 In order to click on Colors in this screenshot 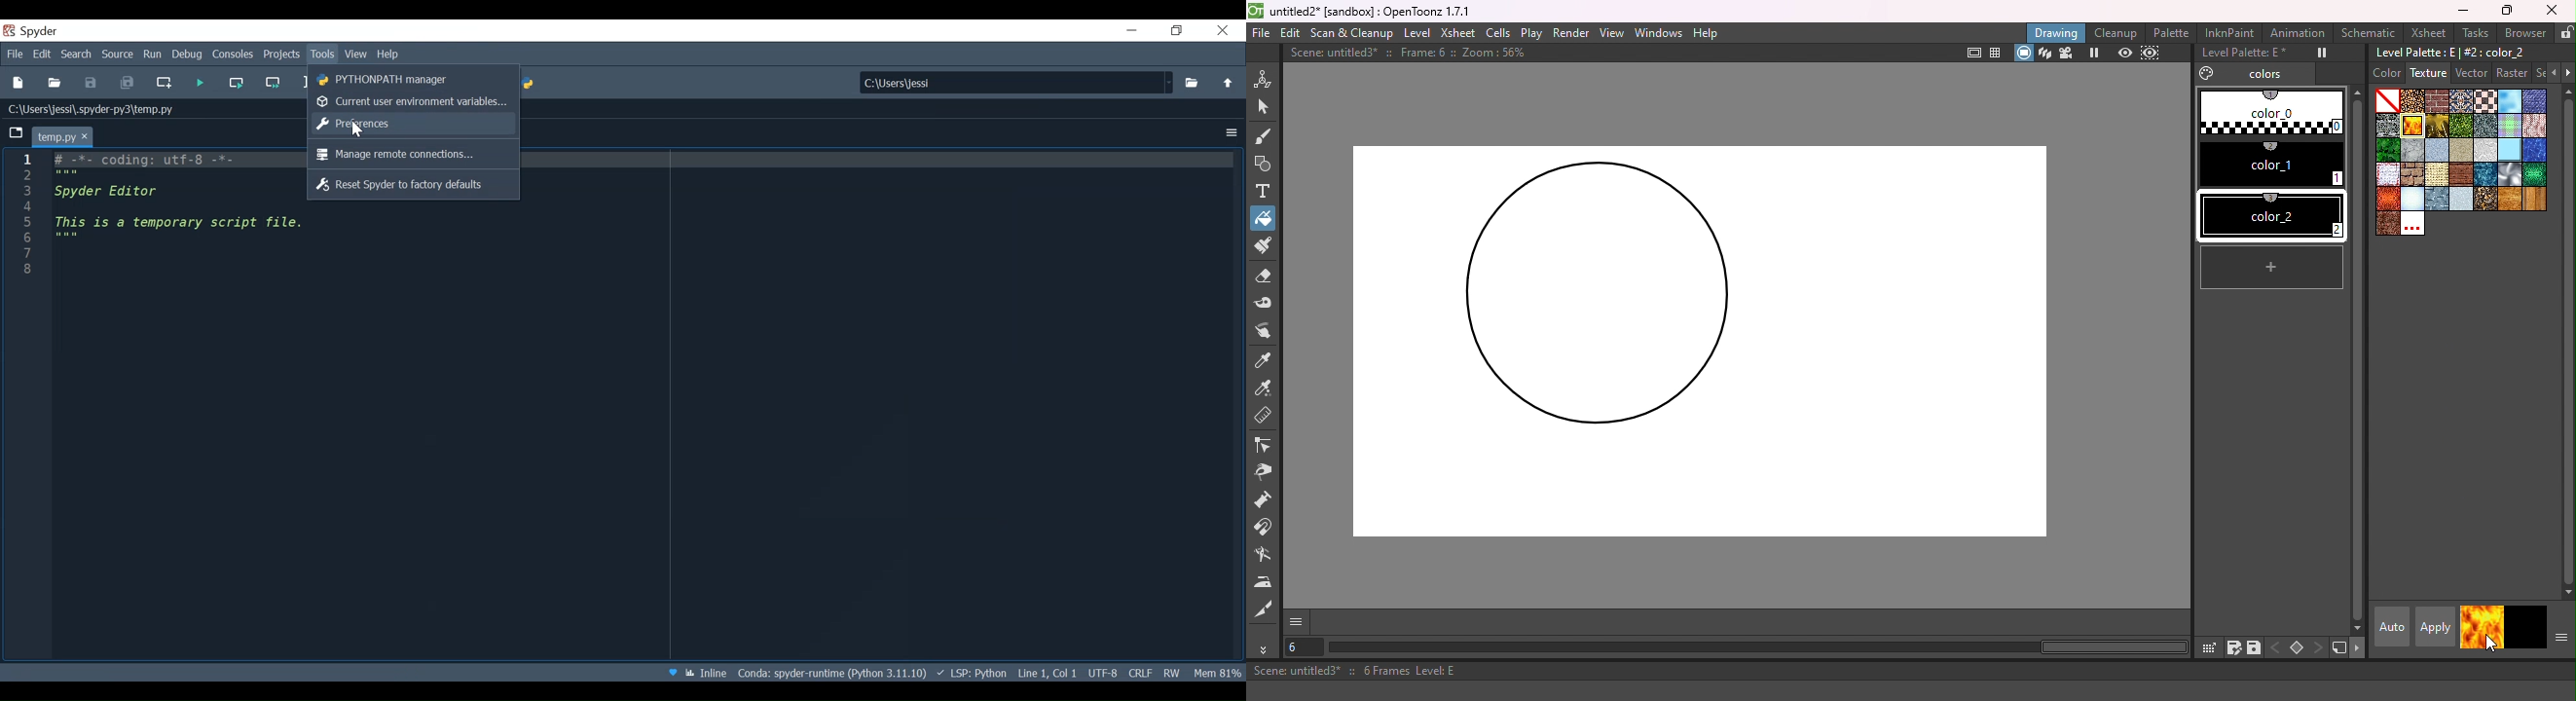, I will do `click(2253, 74)`.